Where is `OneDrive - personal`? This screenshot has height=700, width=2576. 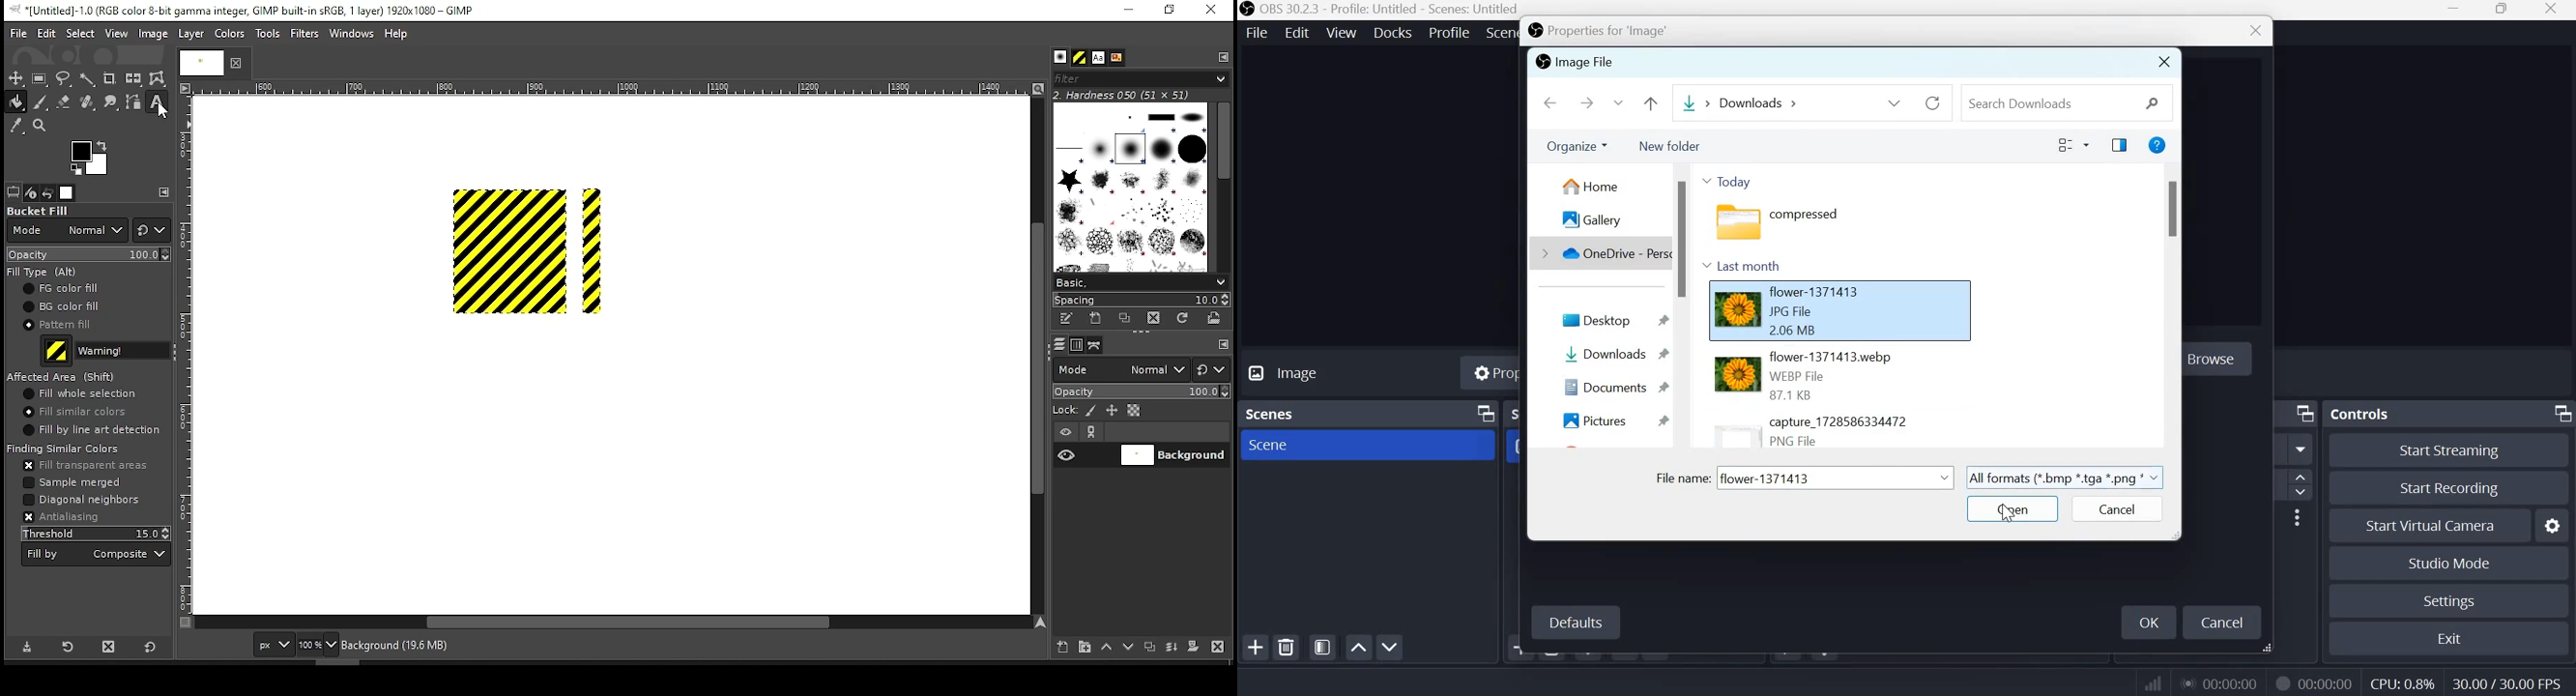 OneDrive - personal is located at coordinates (1603, 253).